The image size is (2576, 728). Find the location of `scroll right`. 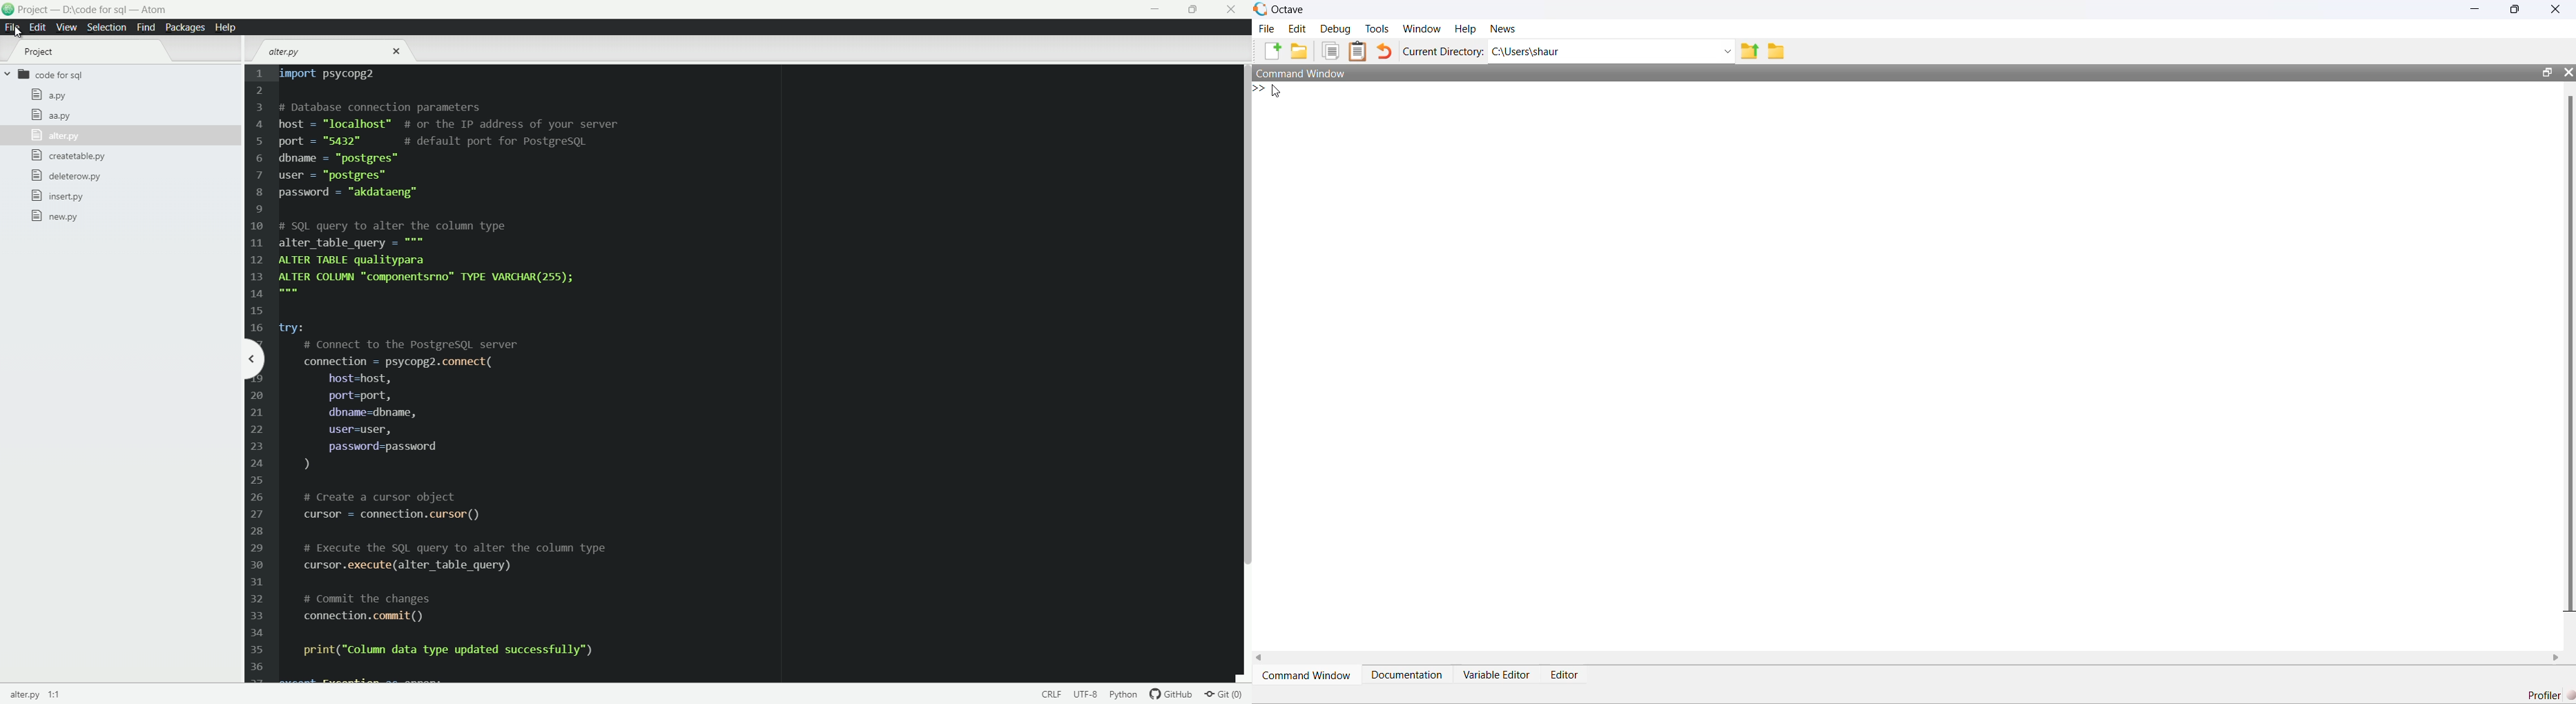

scroll right is located at coordinates (2557, 658).